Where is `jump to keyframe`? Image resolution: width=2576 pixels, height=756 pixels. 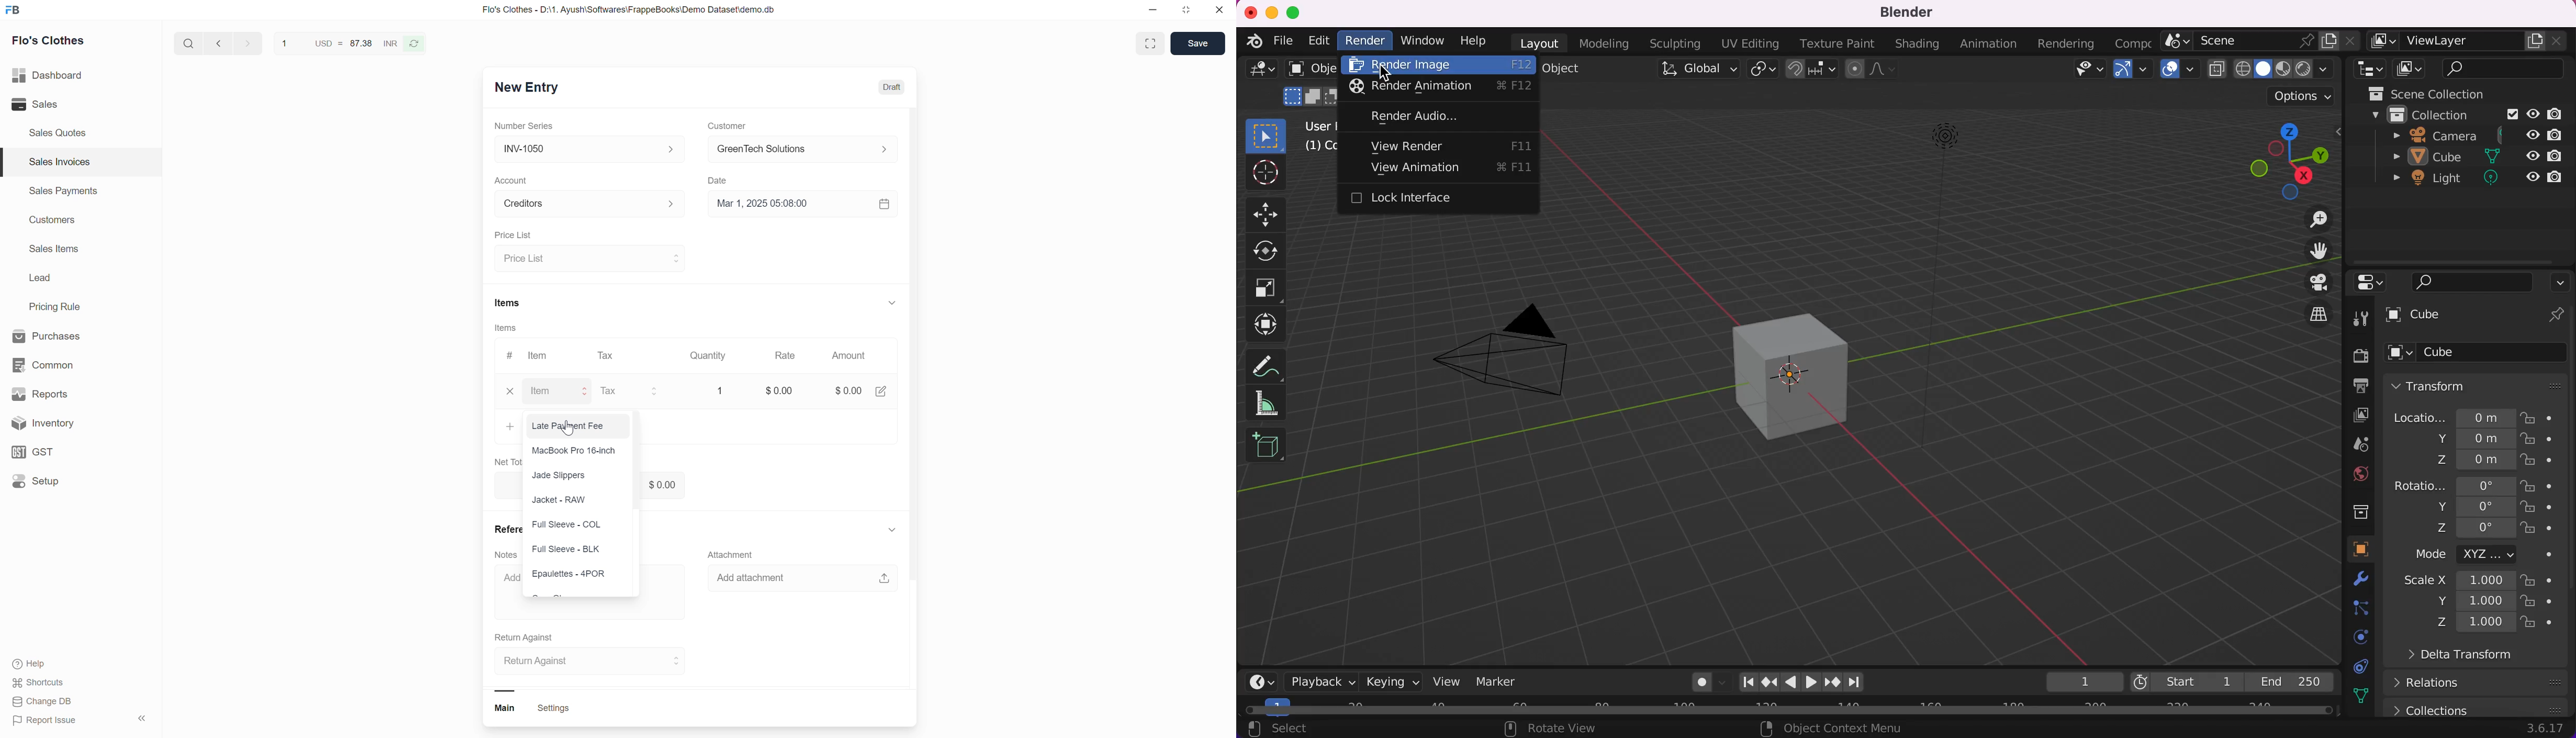
jump to keyframe is located at coordinates (1768, 681).